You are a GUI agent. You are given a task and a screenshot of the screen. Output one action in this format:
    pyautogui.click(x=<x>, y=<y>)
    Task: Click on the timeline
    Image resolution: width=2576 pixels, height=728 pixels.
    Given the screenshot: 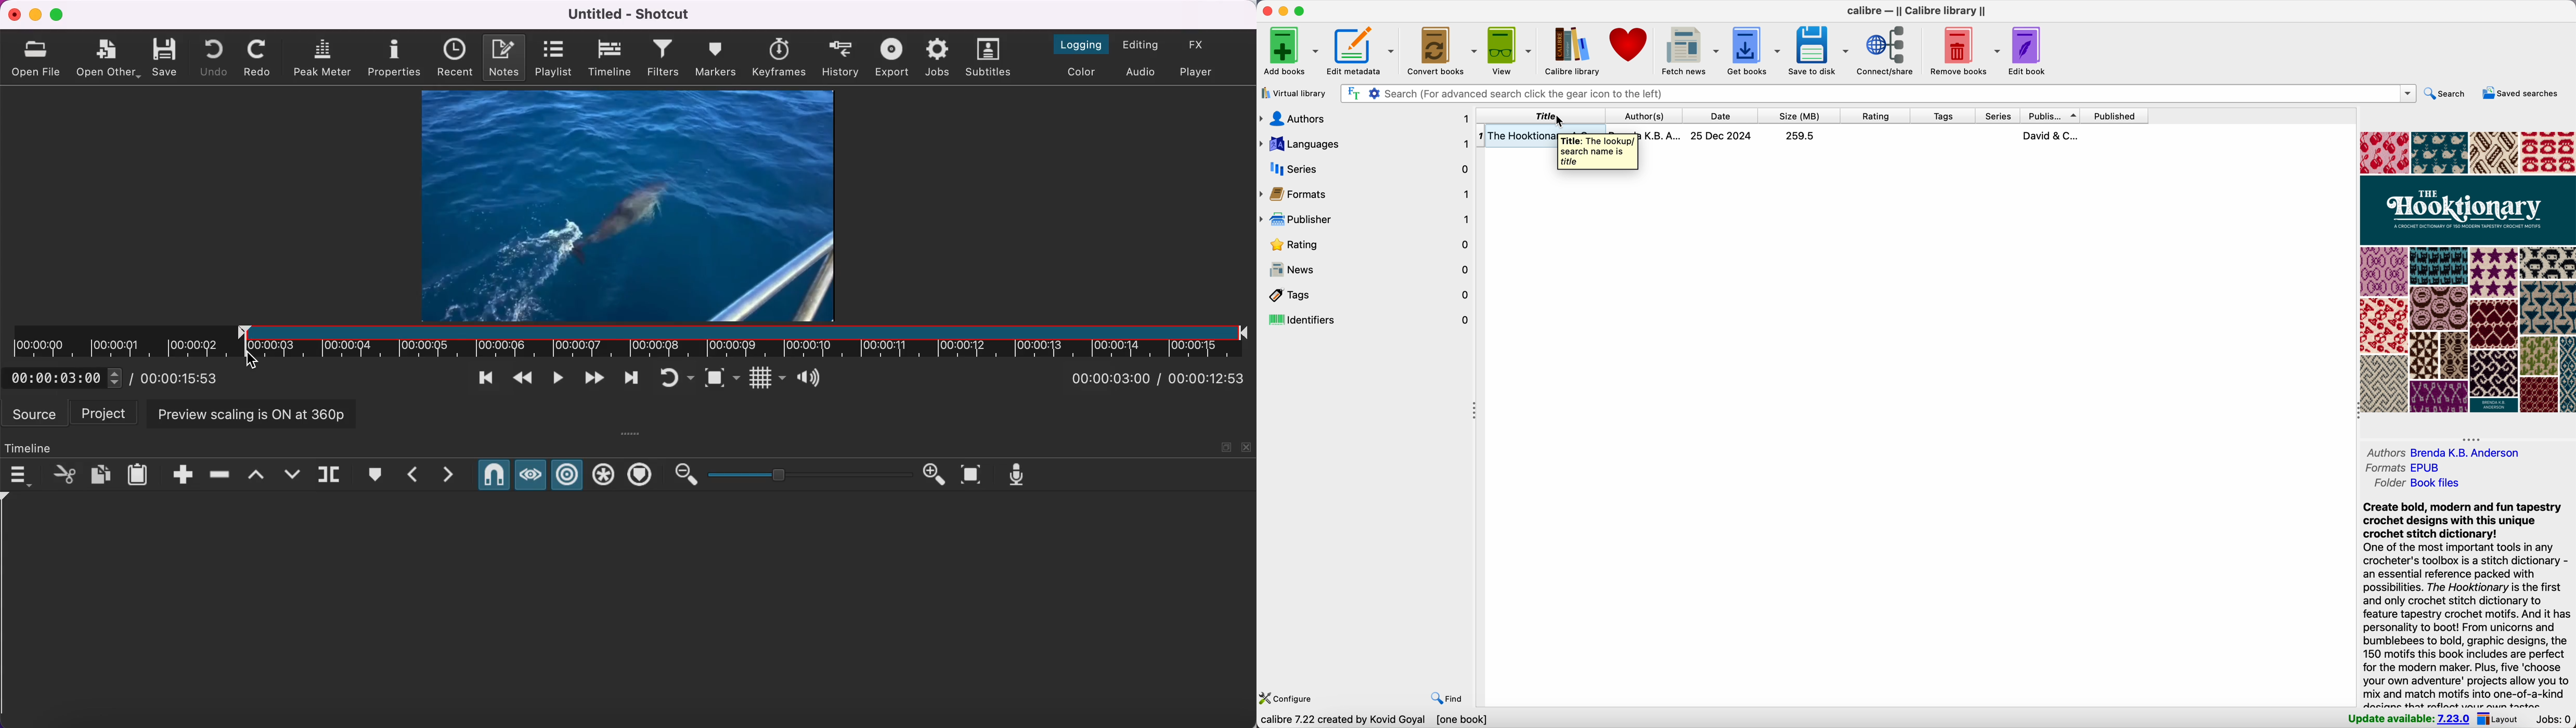 What is the action you would take?
    pyautogui.click(x=610, y=58)
    